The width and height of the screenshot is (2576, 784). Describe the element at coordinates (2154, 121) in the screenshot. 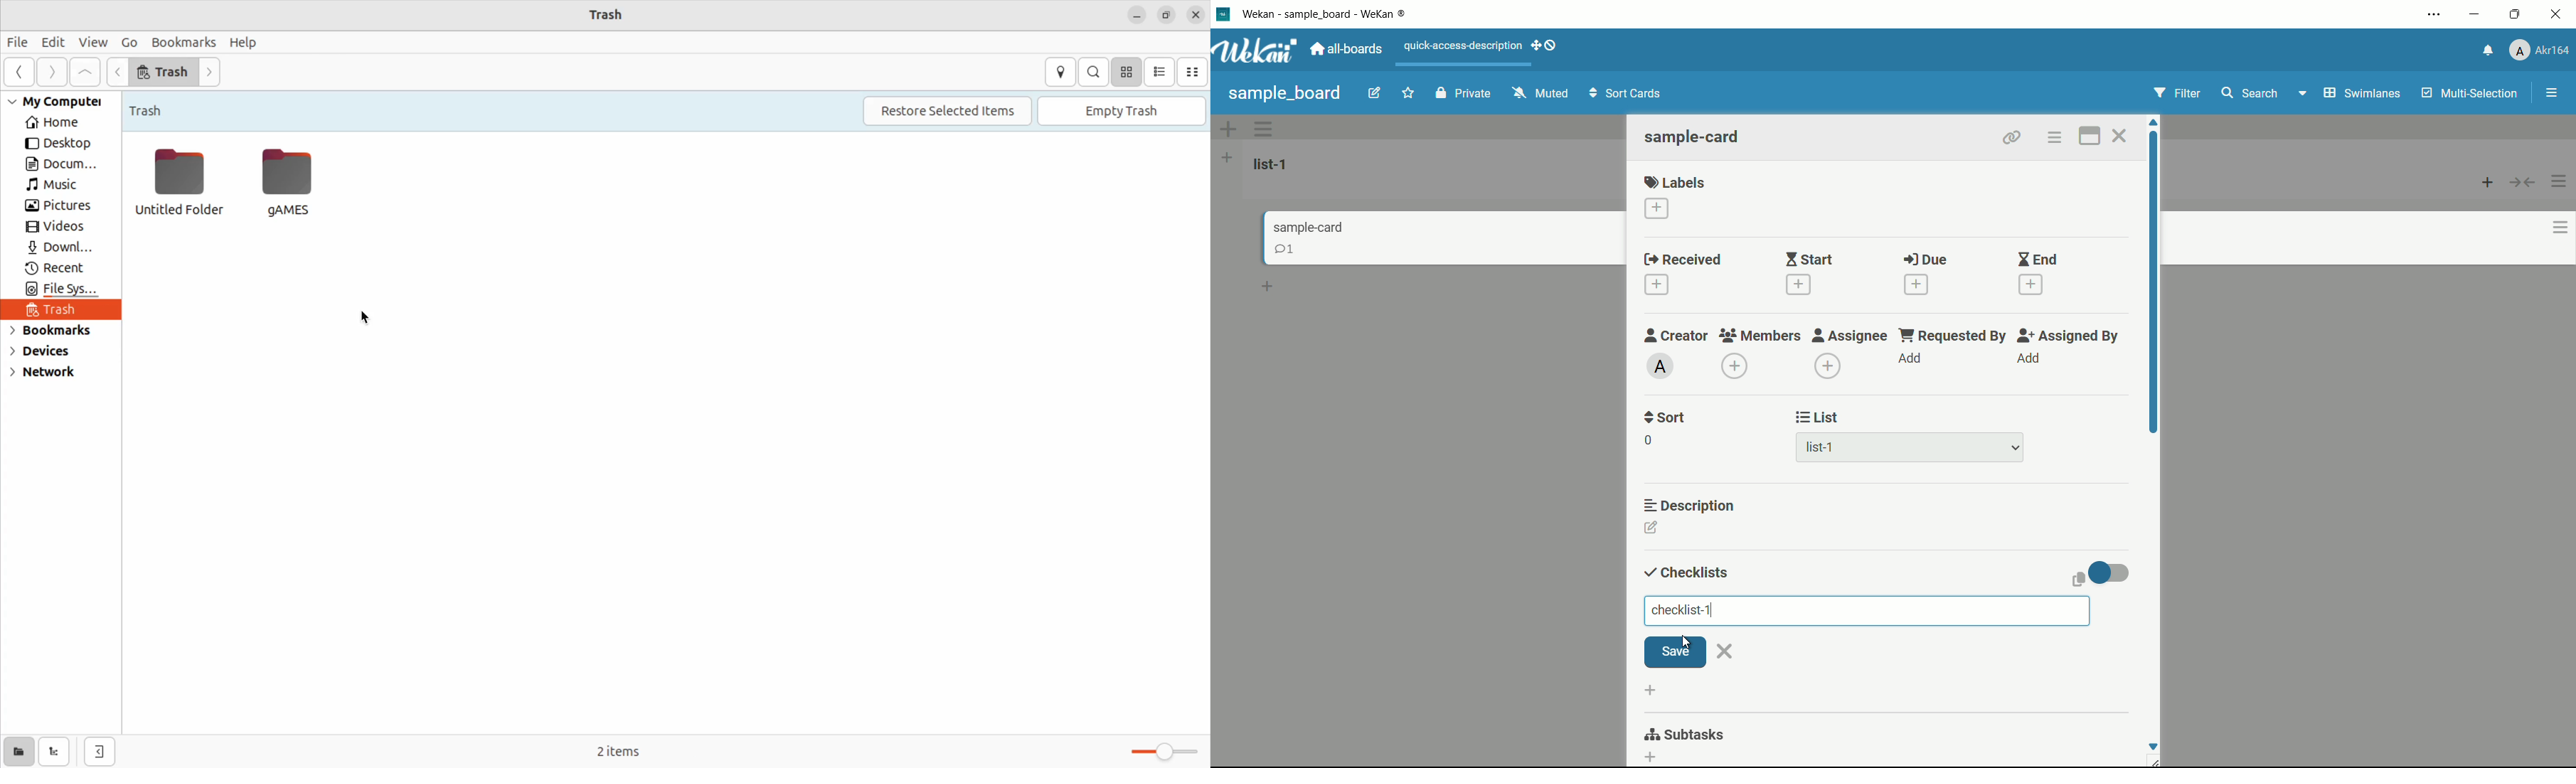

I see `scroll up` at that location.